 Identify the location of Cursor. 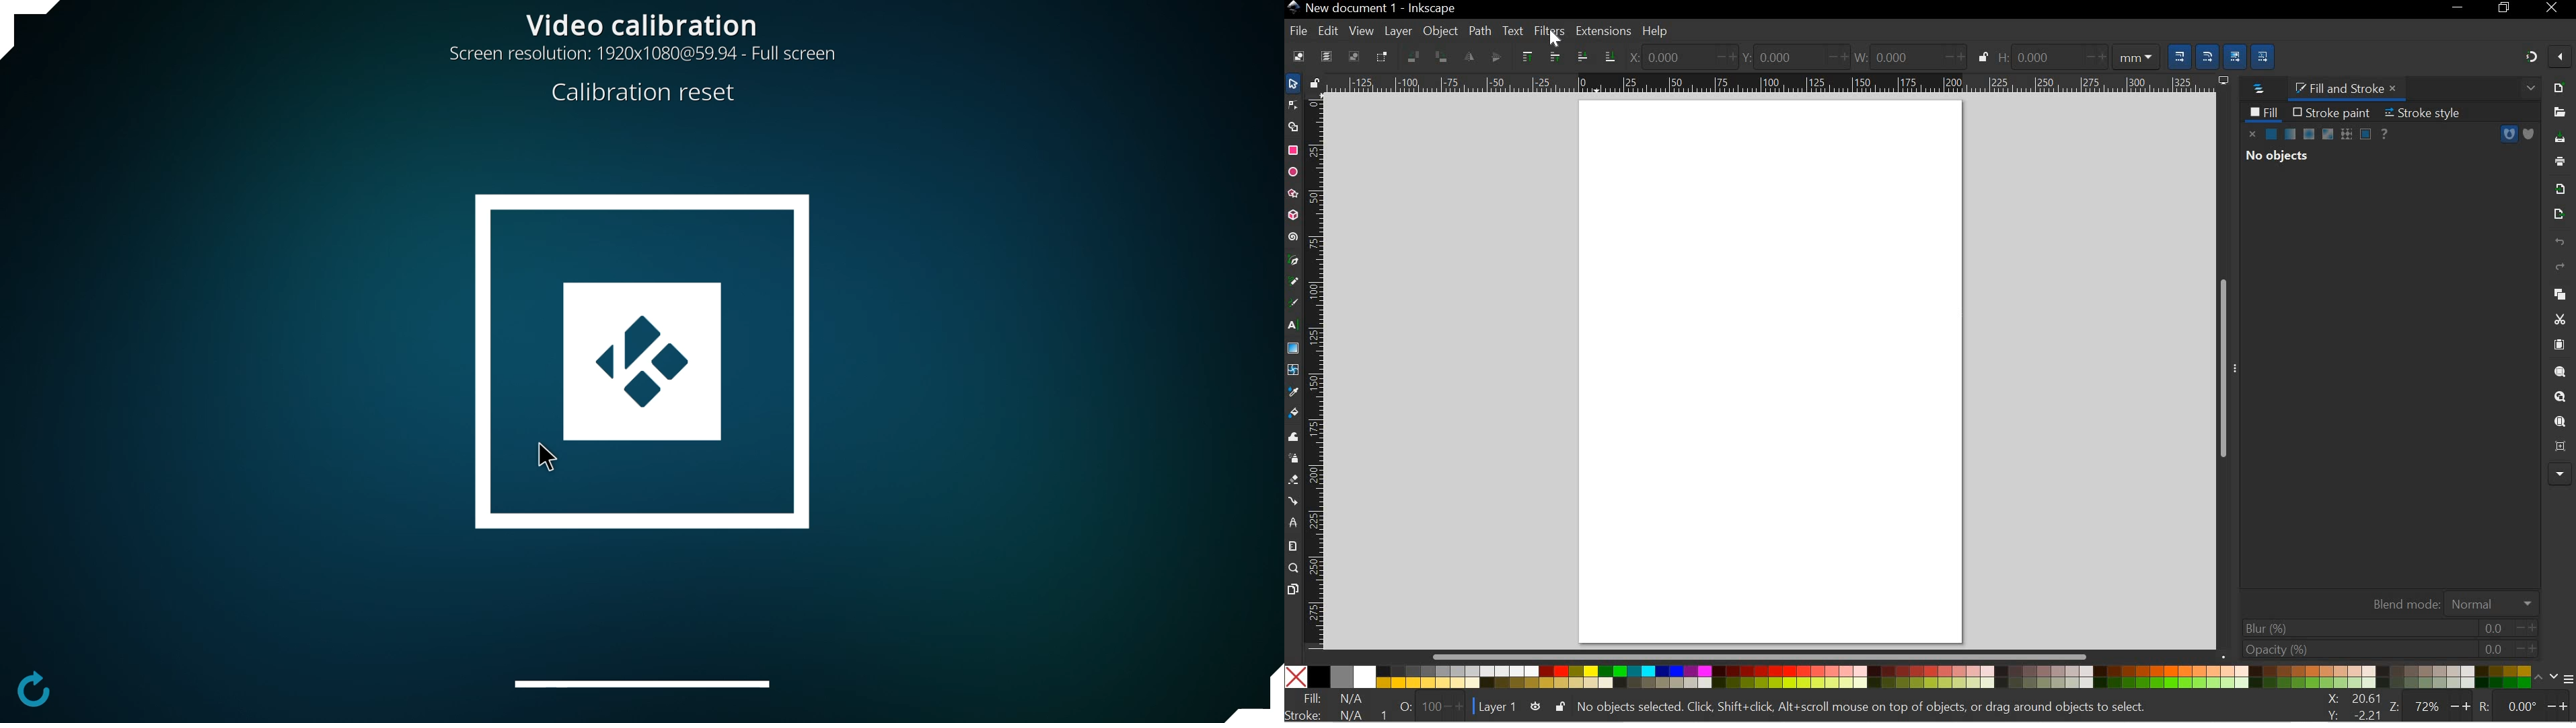
(1555, 41).